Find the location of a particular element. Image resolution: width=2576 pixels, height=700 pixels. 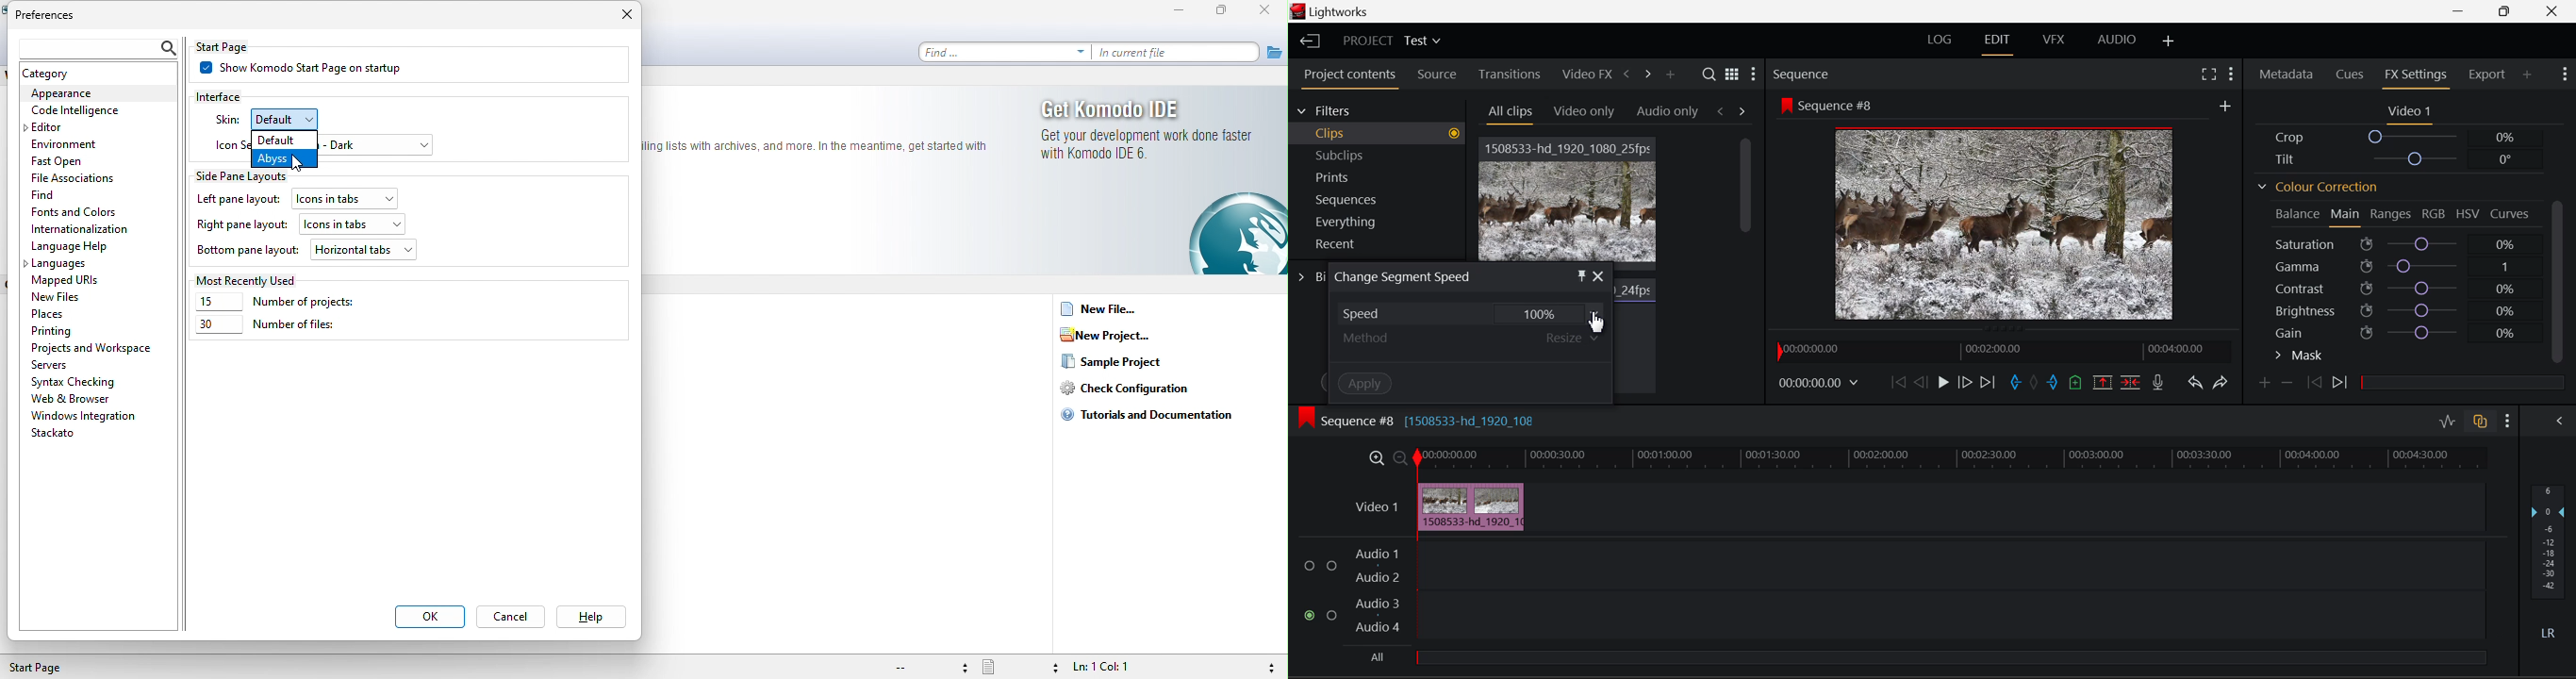

Add Cue is located at coordinates (2076, 382).